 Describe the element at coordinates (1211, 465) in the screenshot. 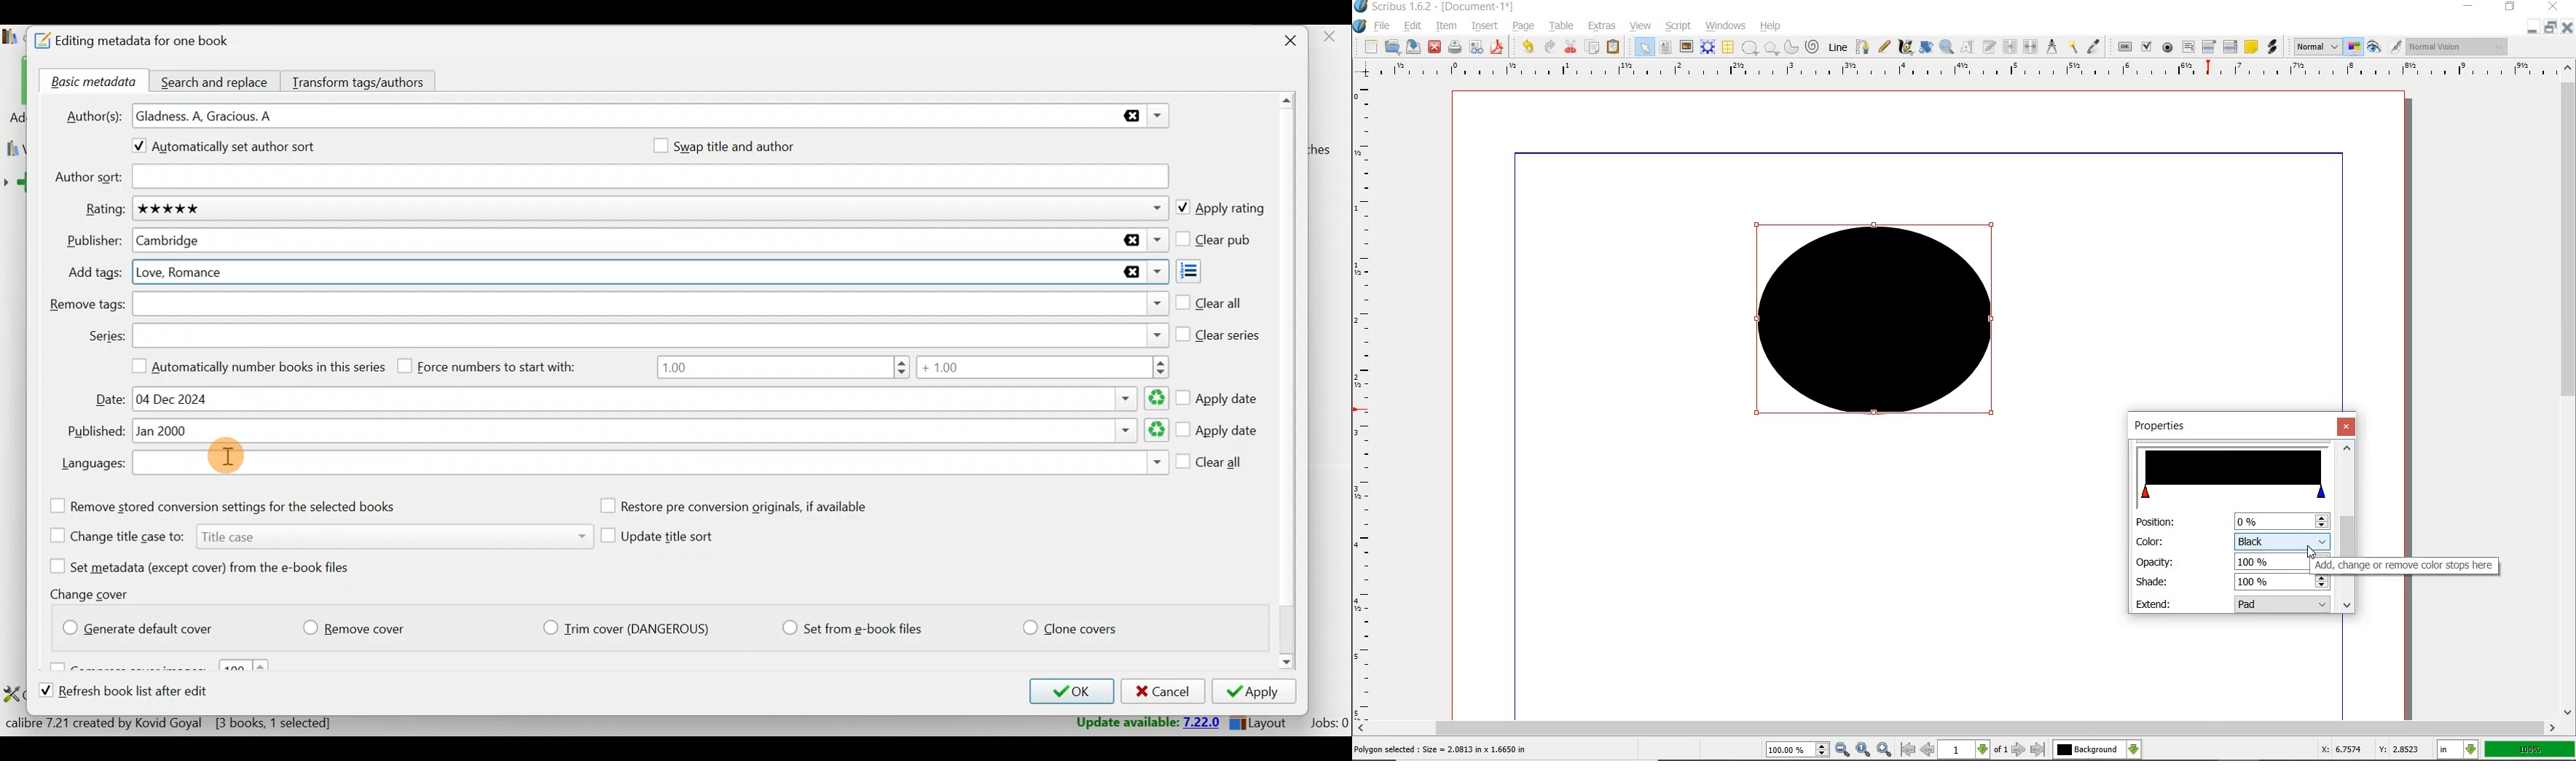

I see `Clear all` at that location.